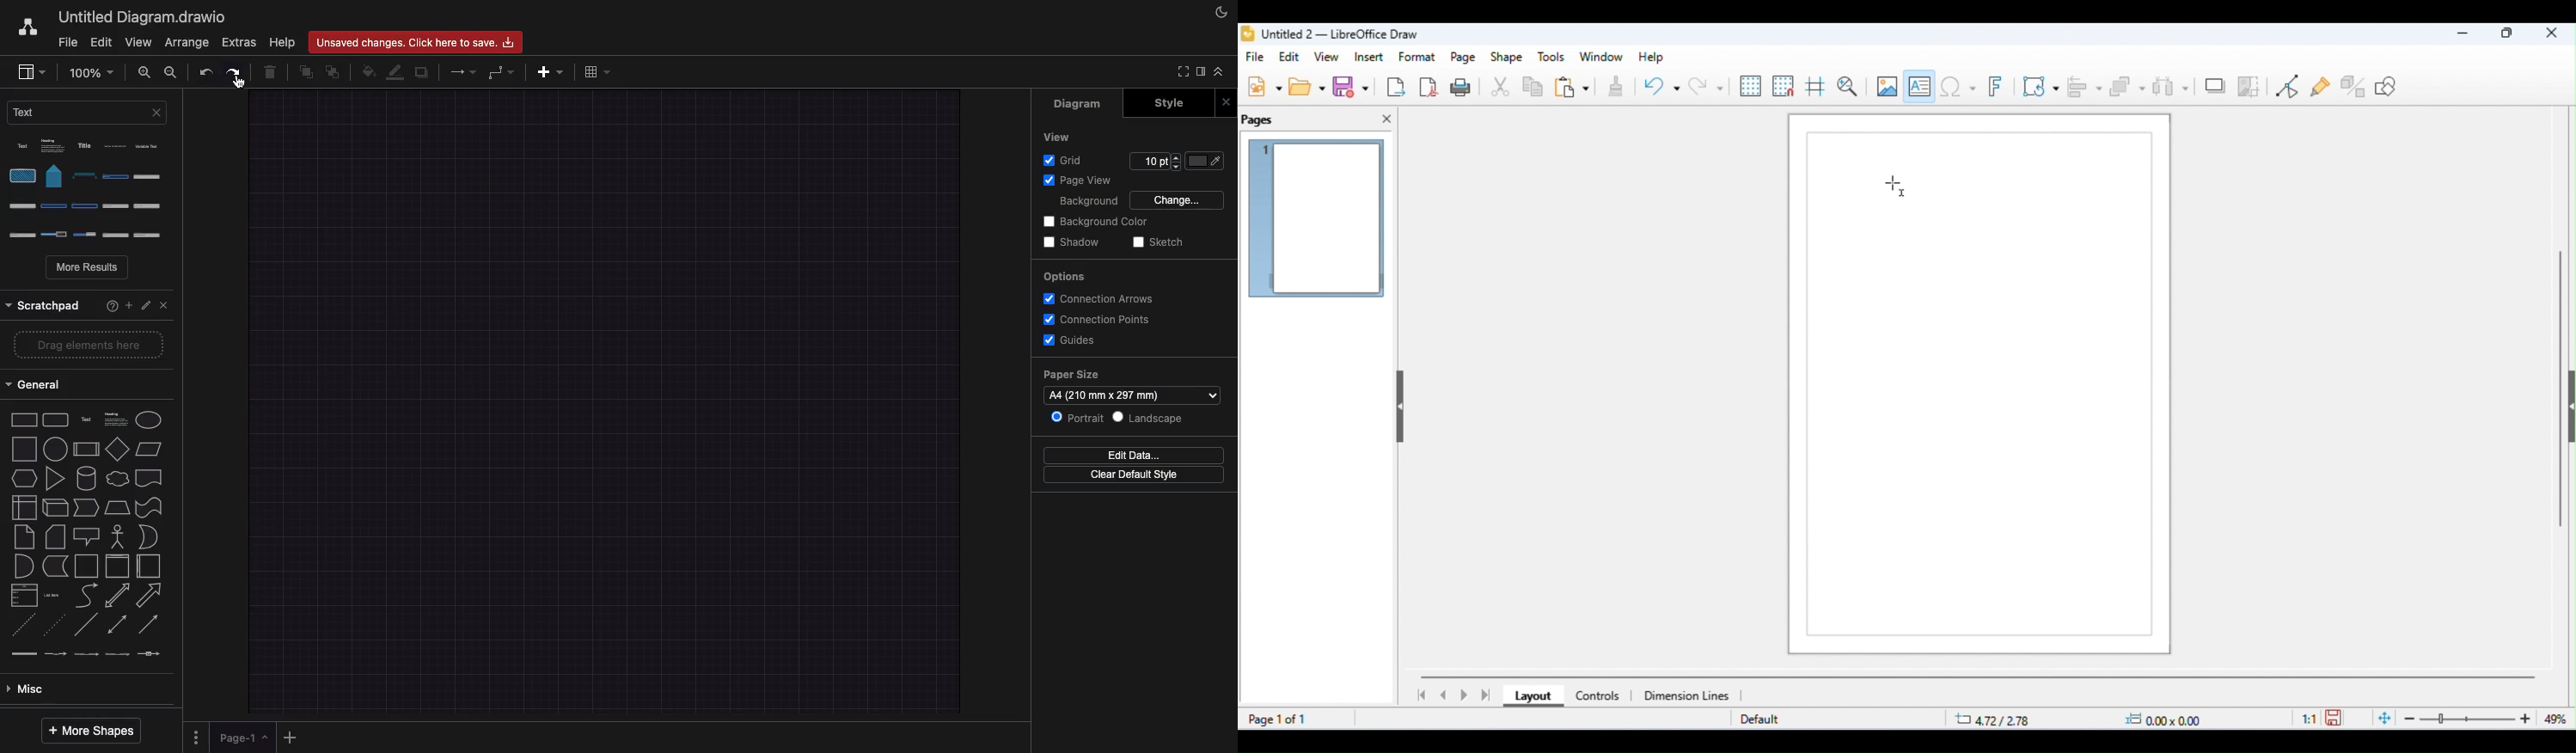 This screenshot has height=756, width=2576. Describe the element at coordinates (1135, 474) in the screenshot. I see `Clear default style` at that location.